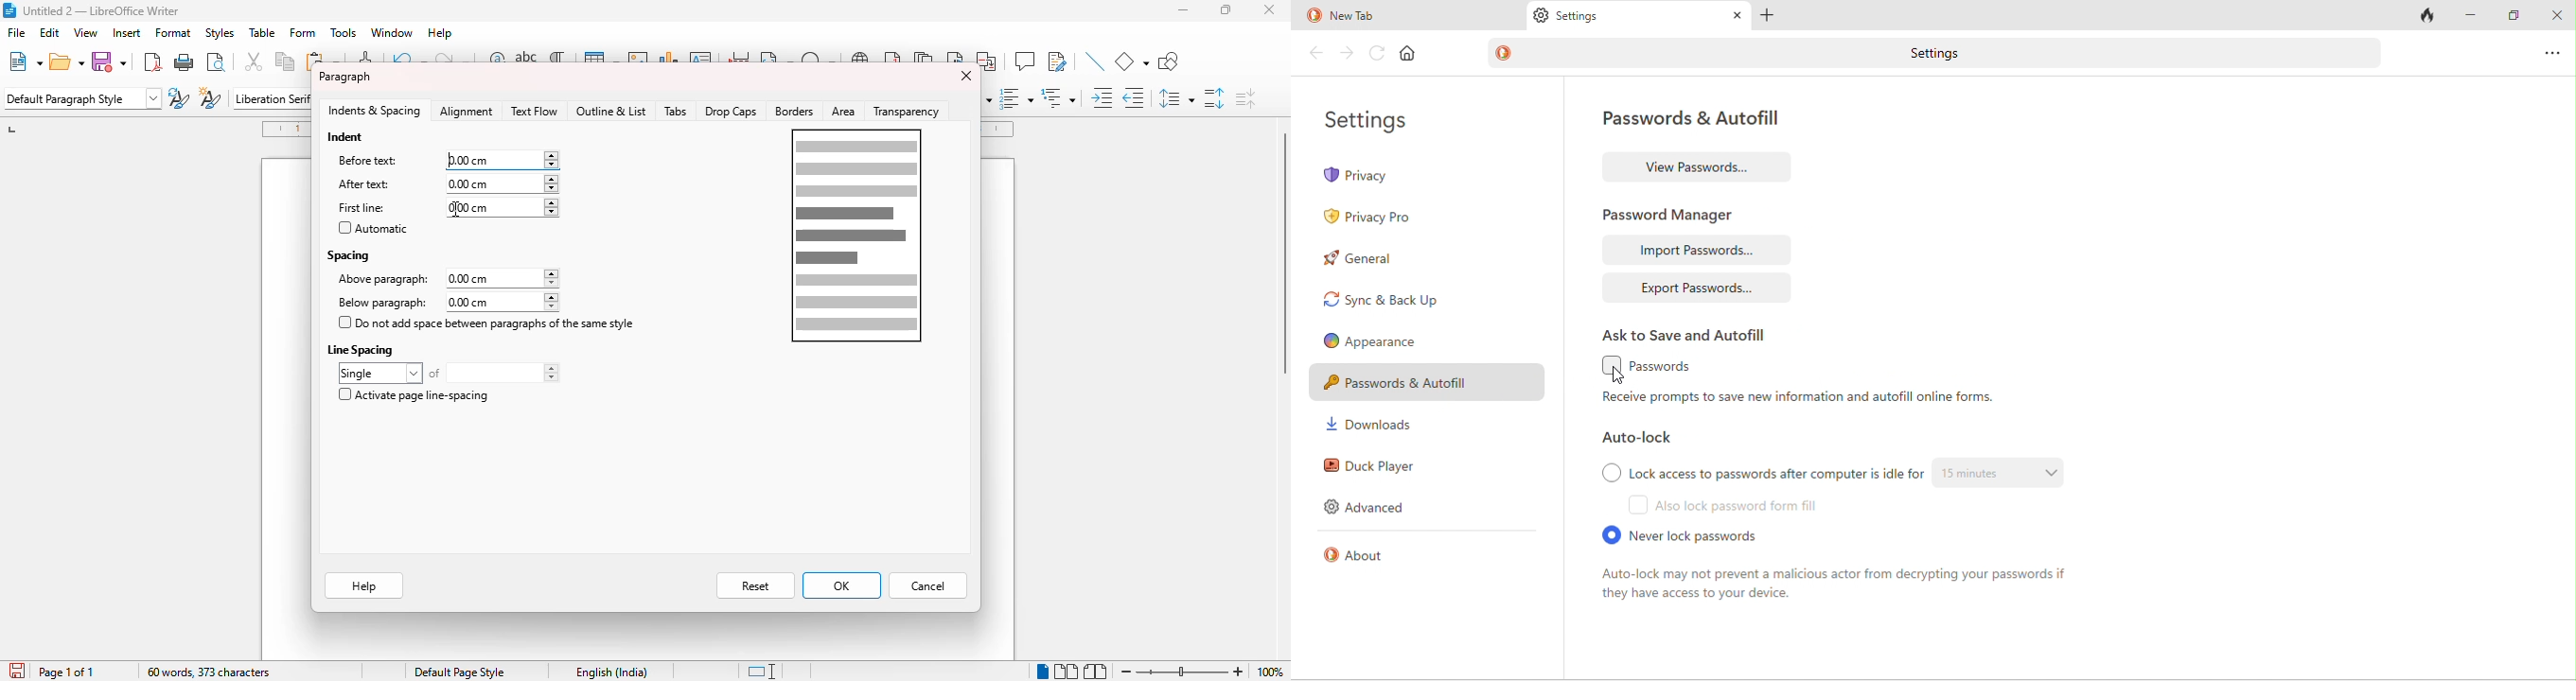  What do you see at coordinates (1374, 426) in the screenshot?
I see `downloads` at bounding box center [1374, 426].